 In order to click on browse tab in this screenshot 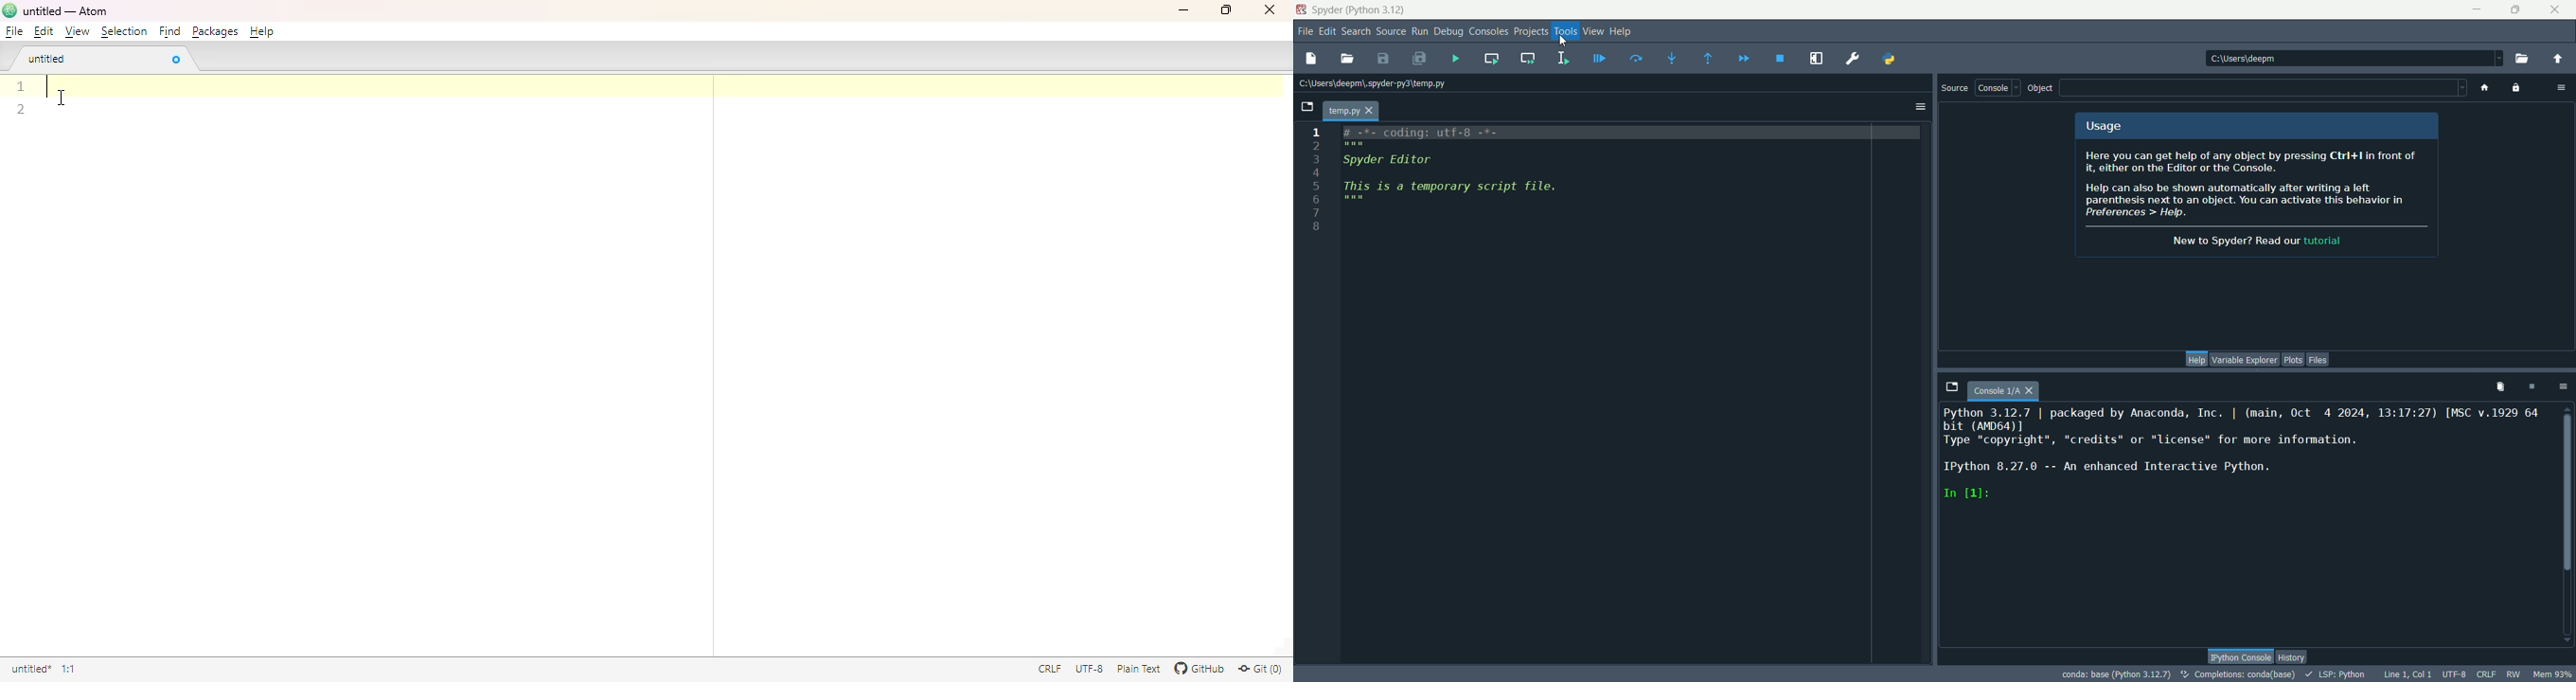, I will do `click(1307, 108)`.